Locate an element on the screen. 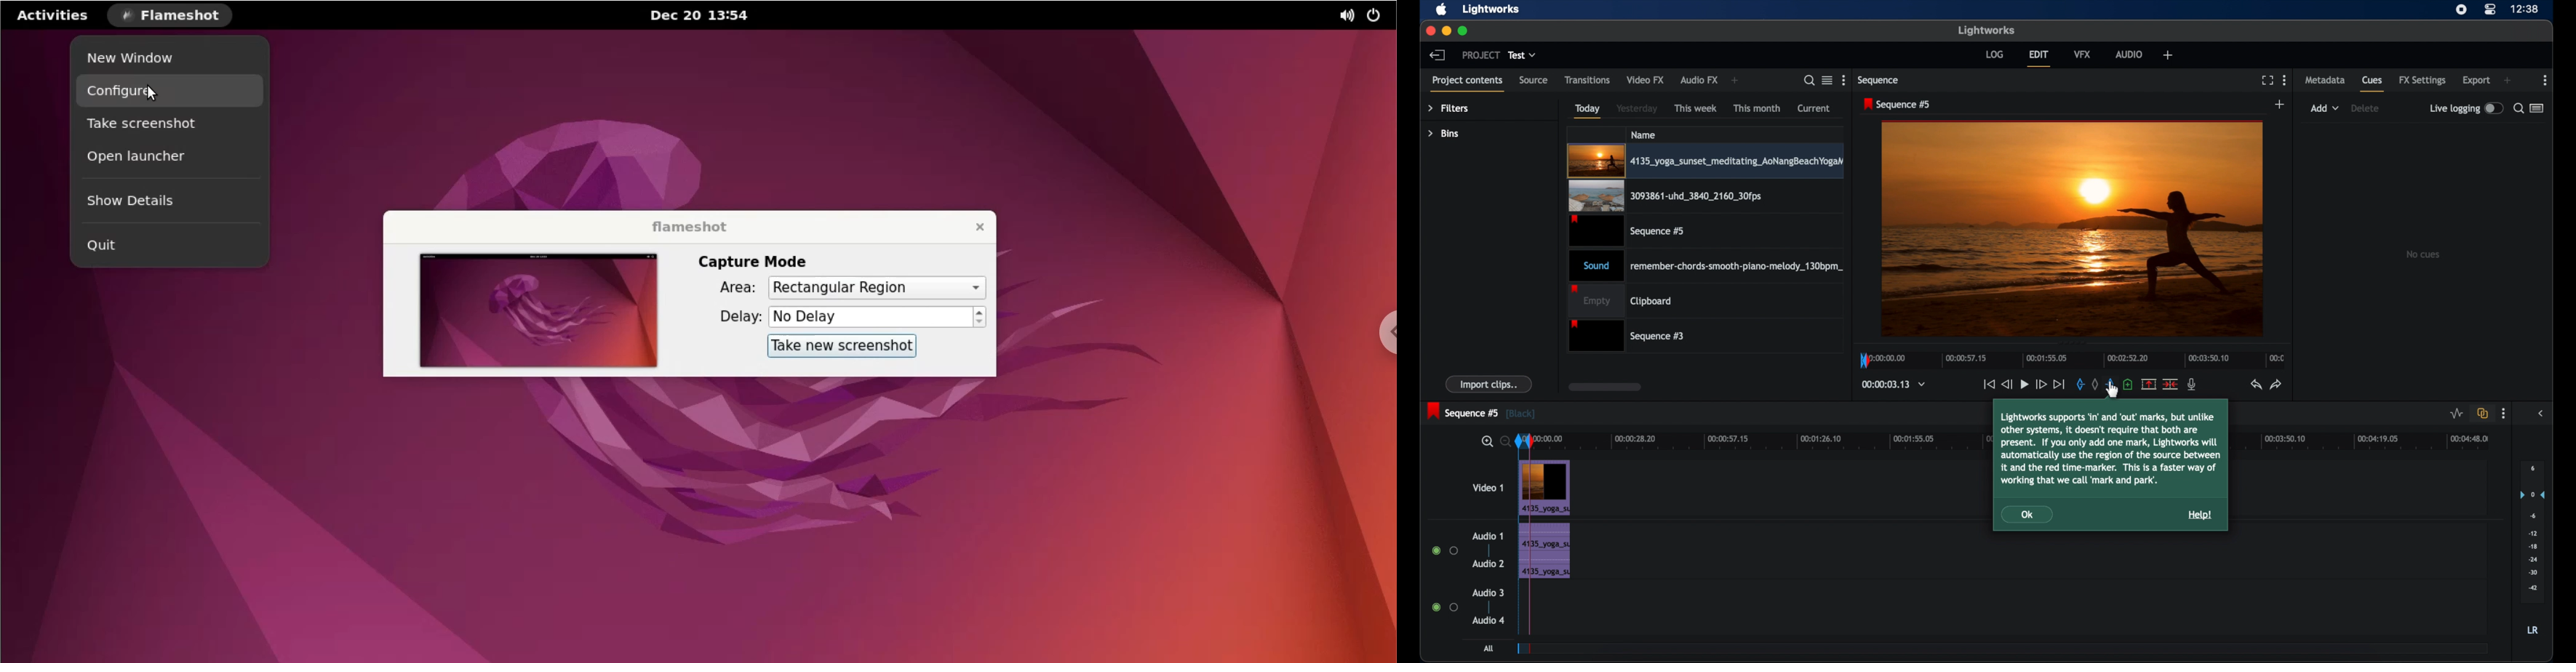 Image resolution: width=2576 pixels, height=672 pixels. video fx is located at coordinates (1646, 80).